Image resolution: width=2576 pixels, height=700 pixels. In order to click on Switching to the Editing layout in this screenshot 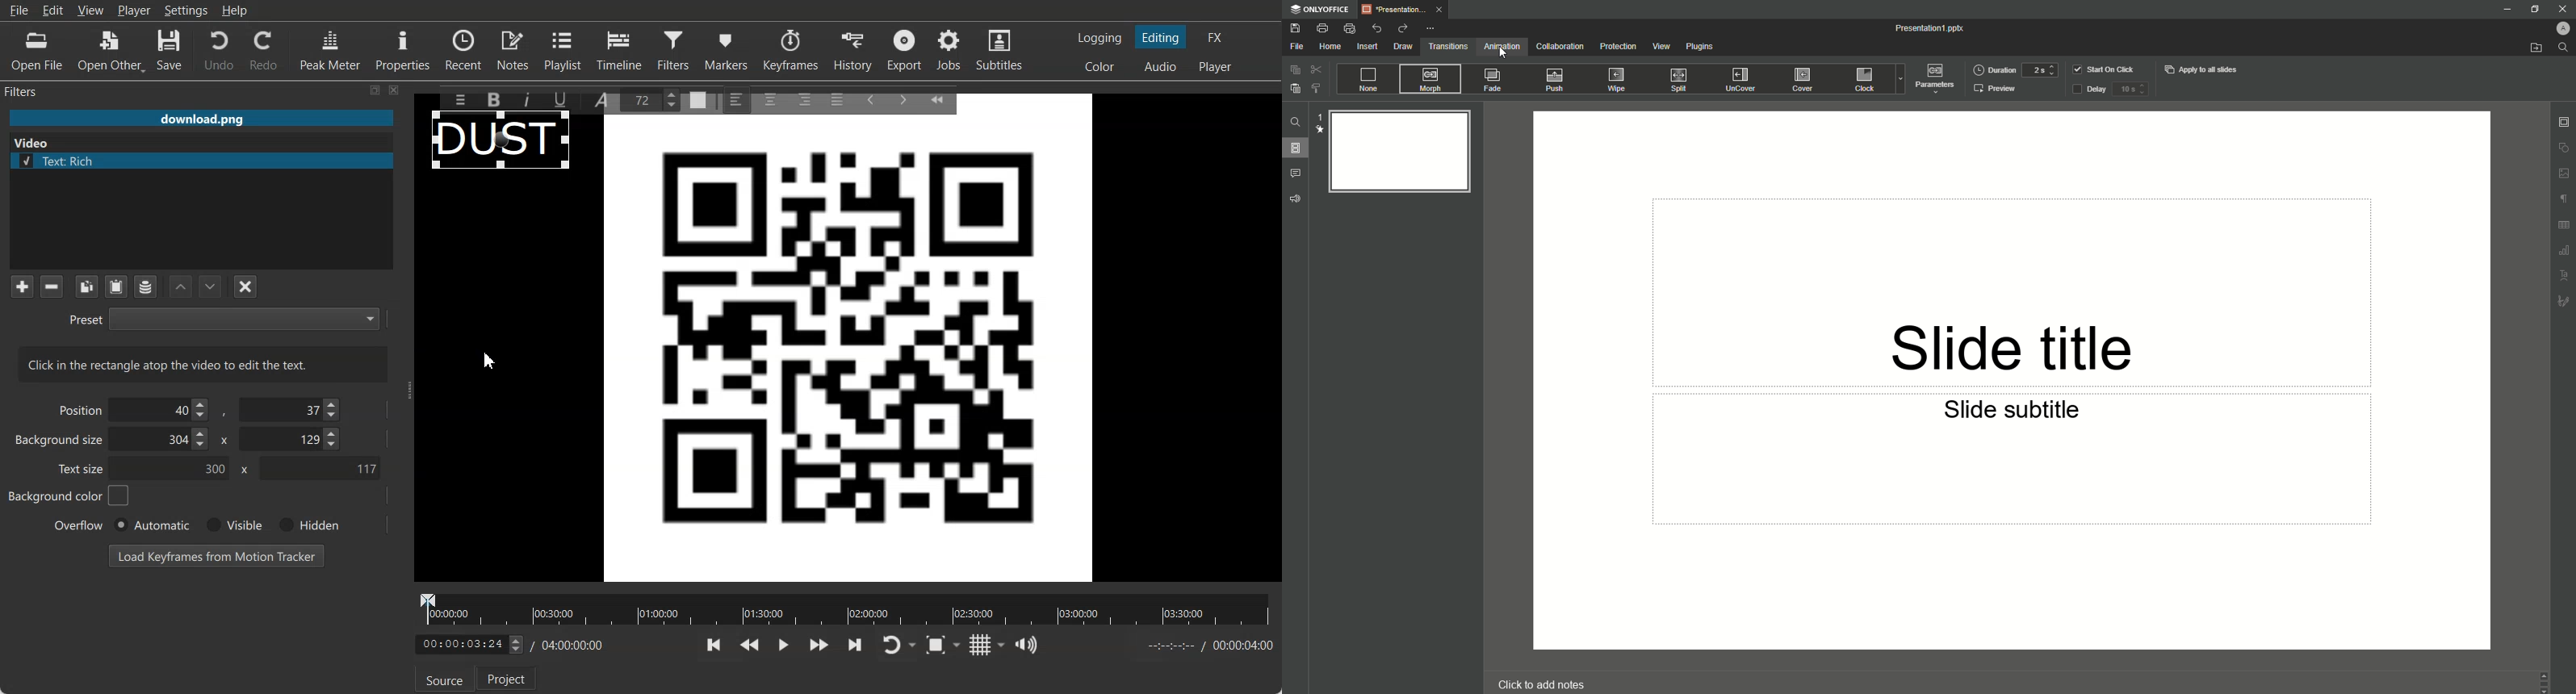, I will do `click(1161, 38)`.